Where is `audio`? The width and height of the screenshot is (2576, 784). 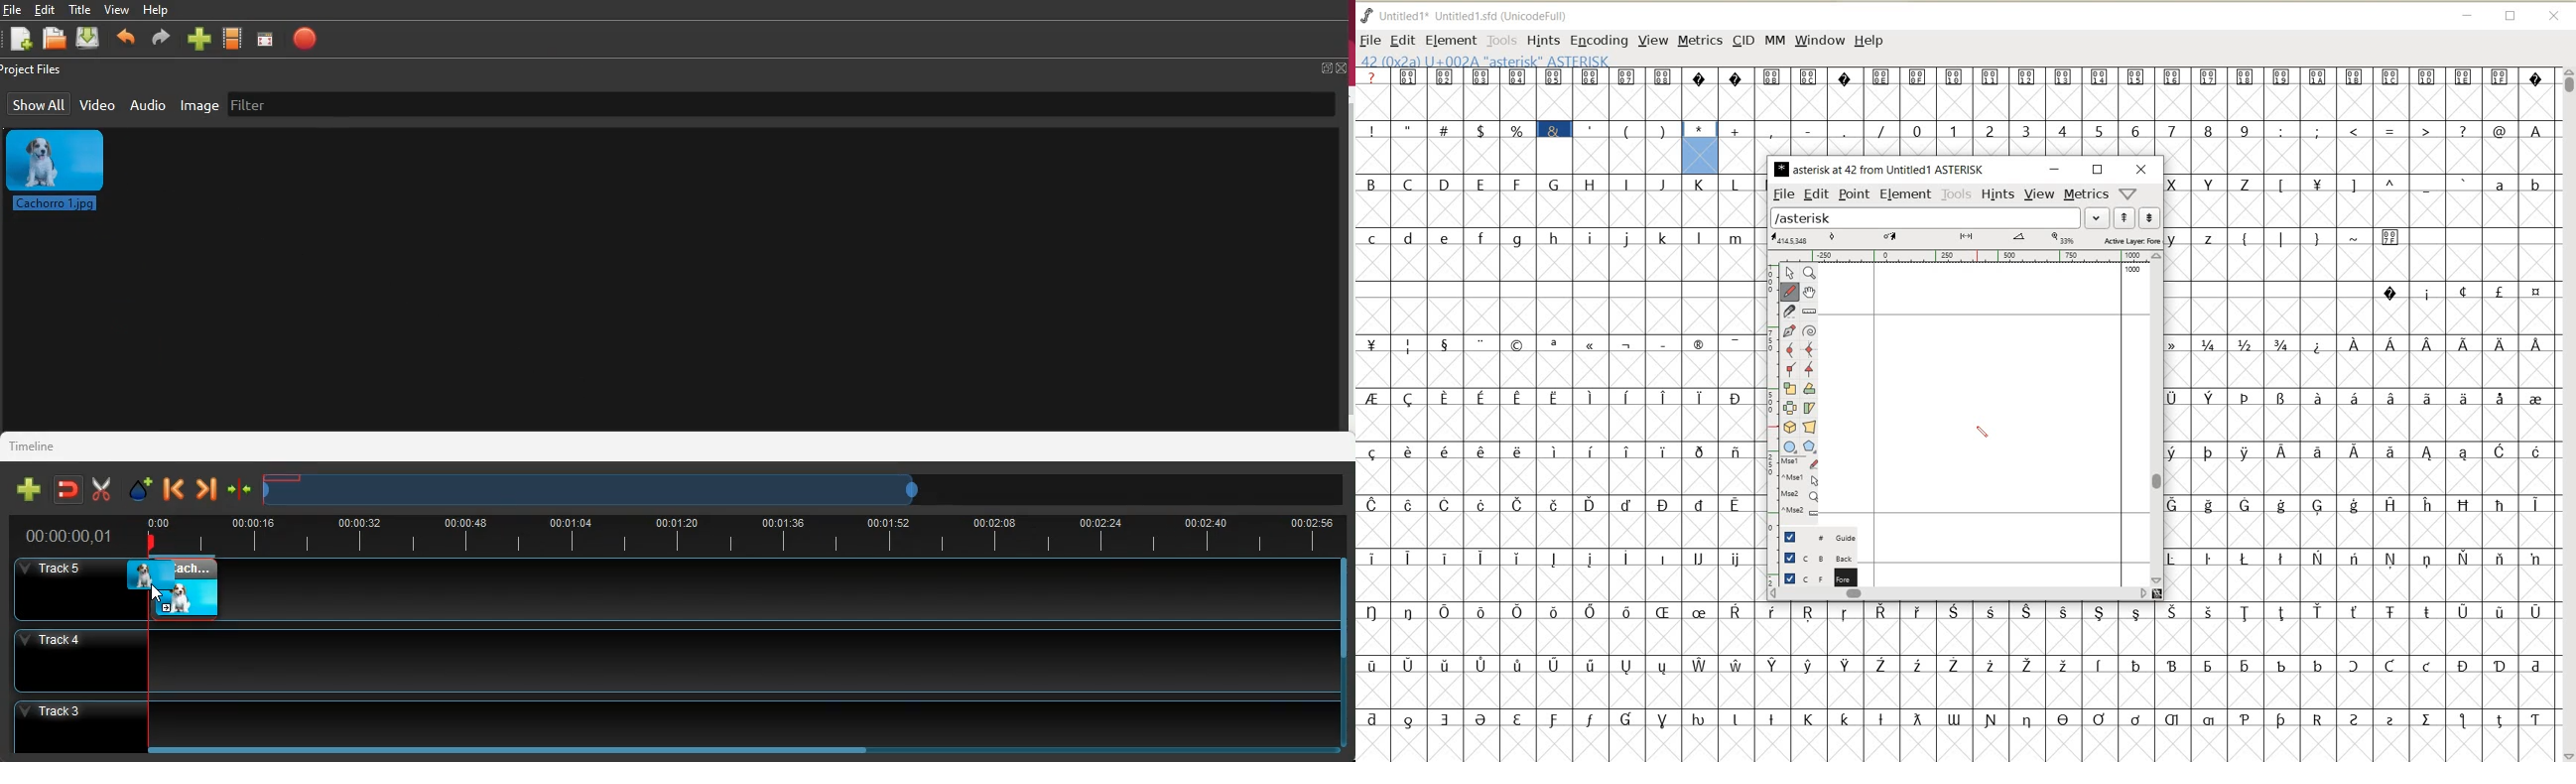
audio is located at coordinates (150, 107).